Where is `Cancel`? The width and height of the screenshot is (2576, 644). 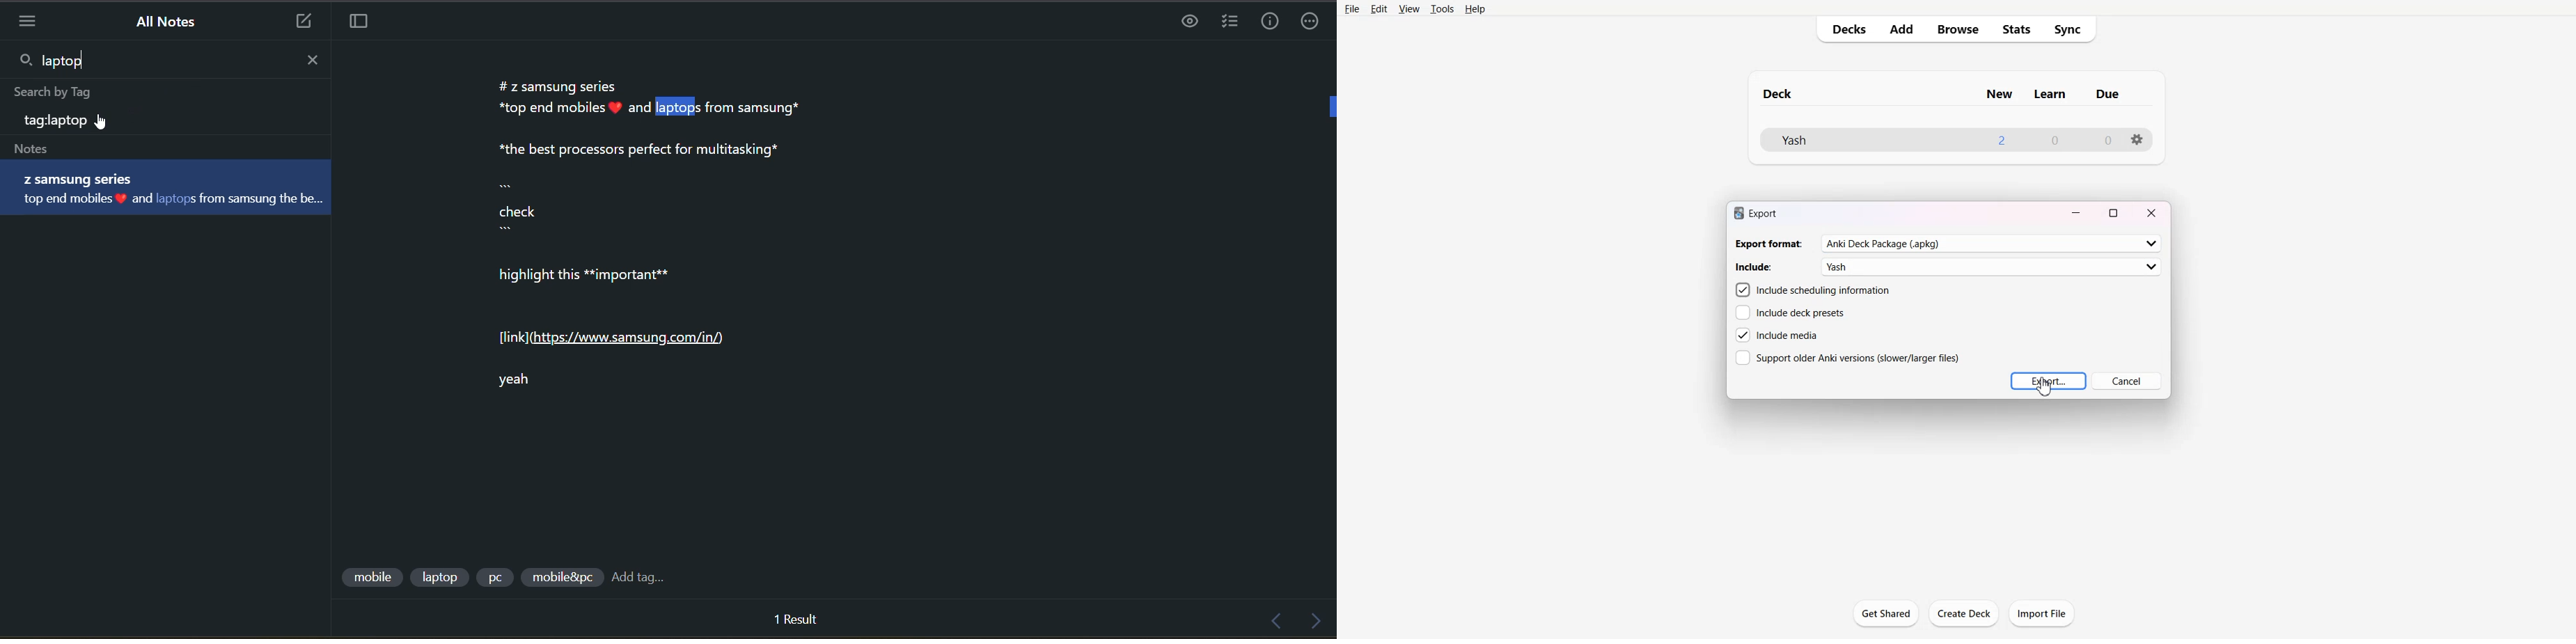
Cancel is located at coordinates (2126, 381).